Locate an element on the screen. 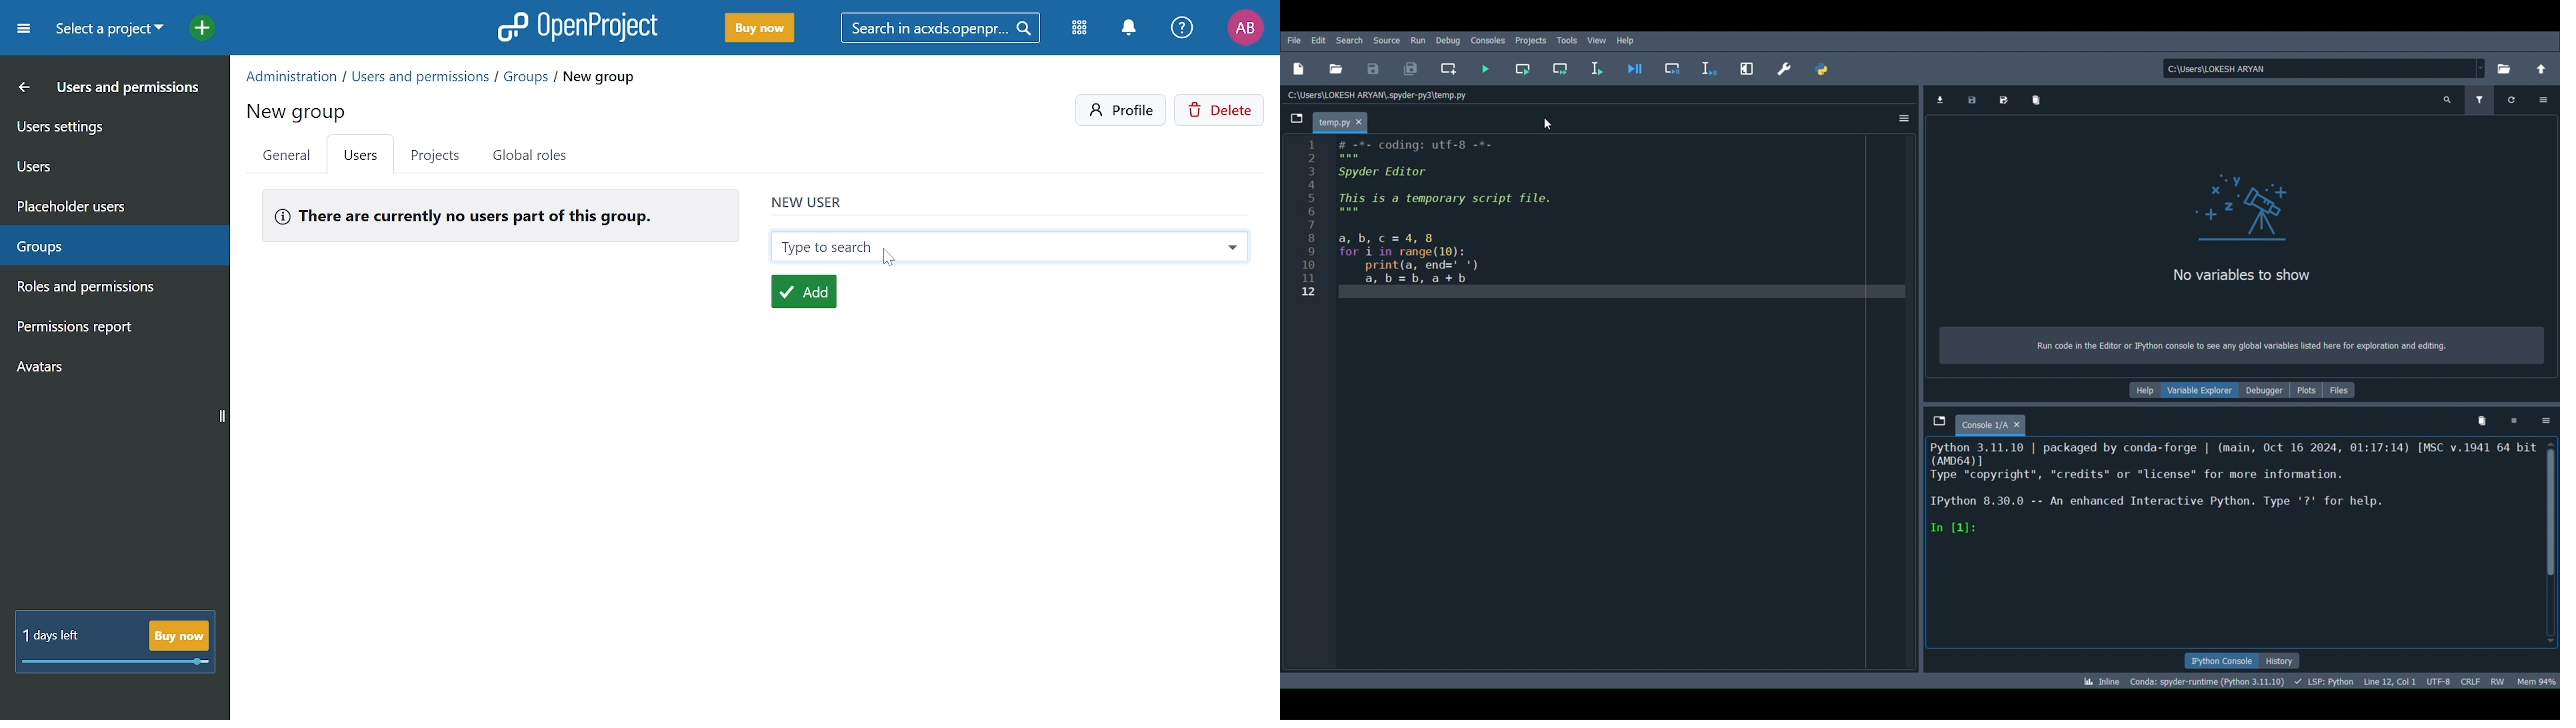 The height and width of the screenshot is (728, 2576). Run selection or current line (F9) is located at coordinates (1595, 70).